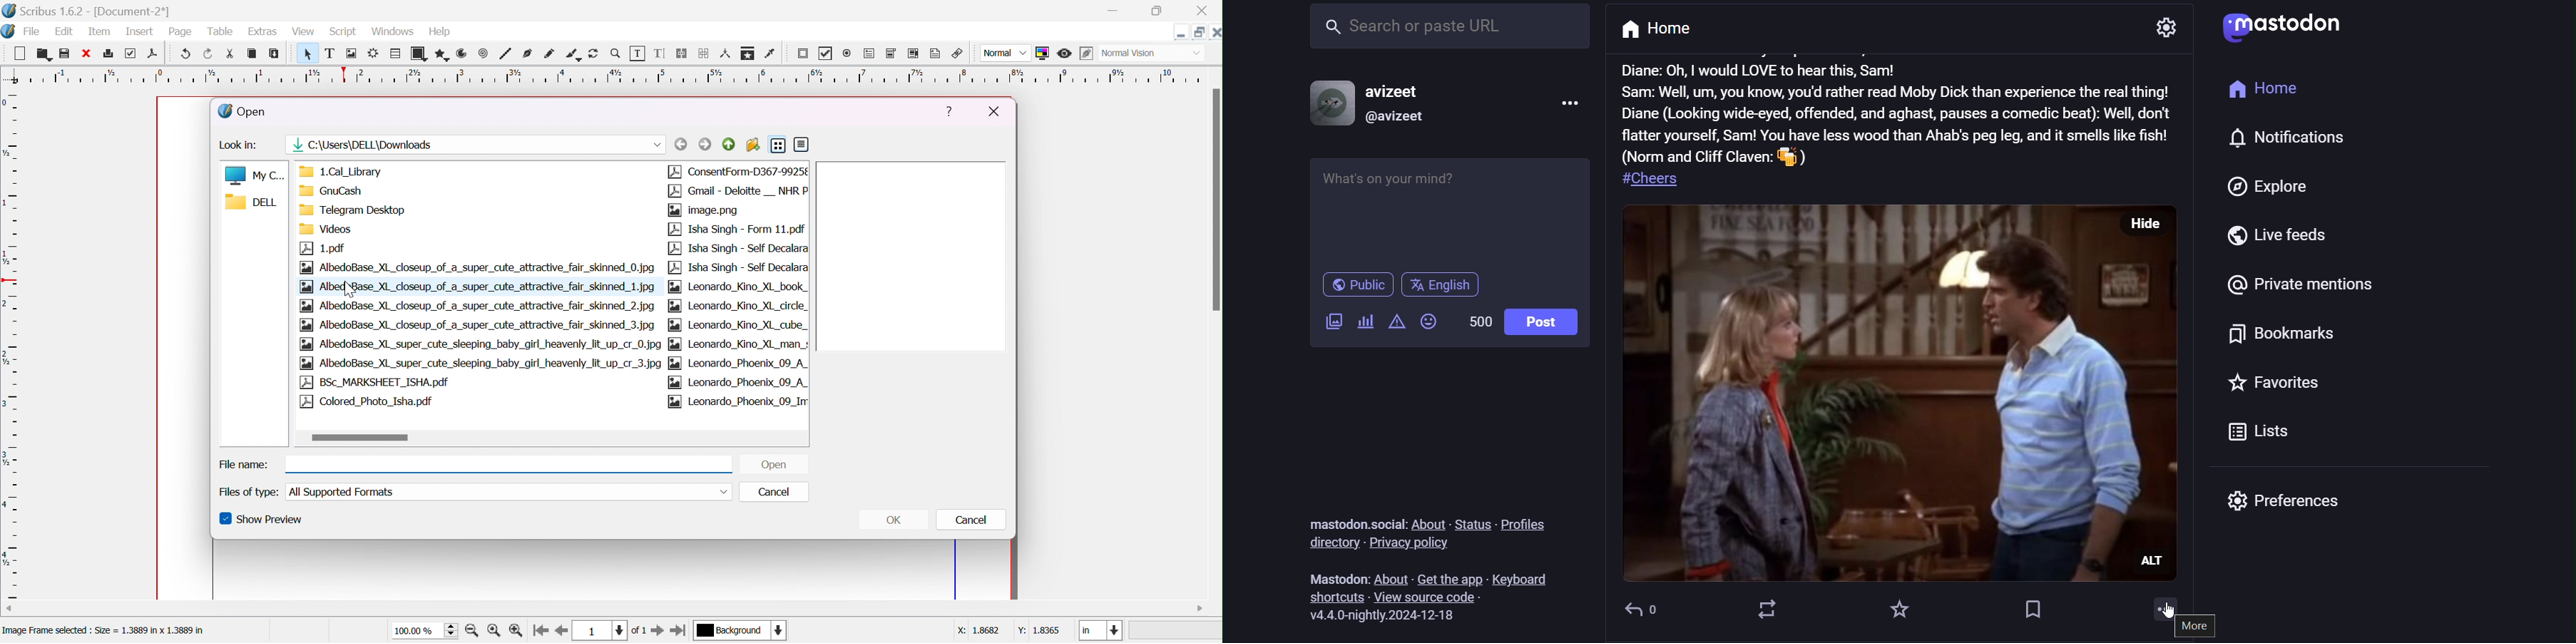 The height and width of the screenshot is (644, 2576). Describe the element at coordinates (958, 52) in the screenshot. I see `link annotation` at that location.